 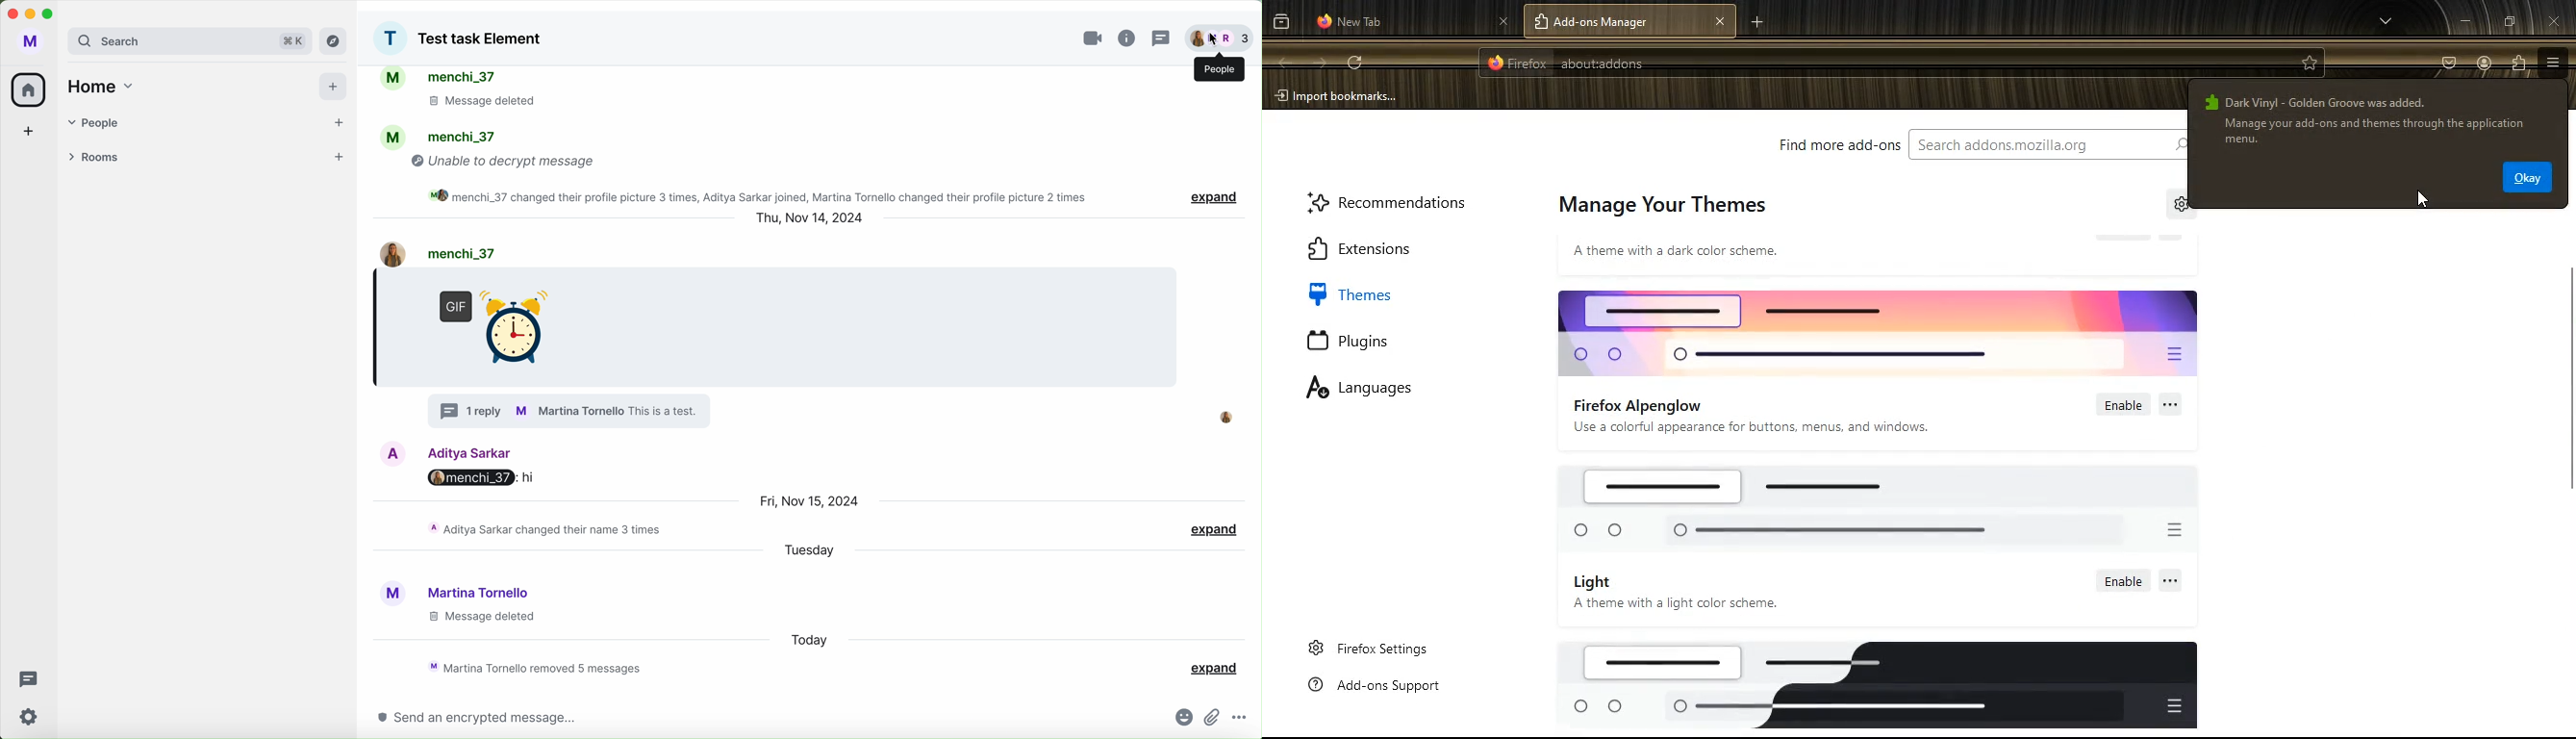 What do you see at coordinates (2171, 403) in the screenshot?
I see `more` at bounding box center [2171, 403].